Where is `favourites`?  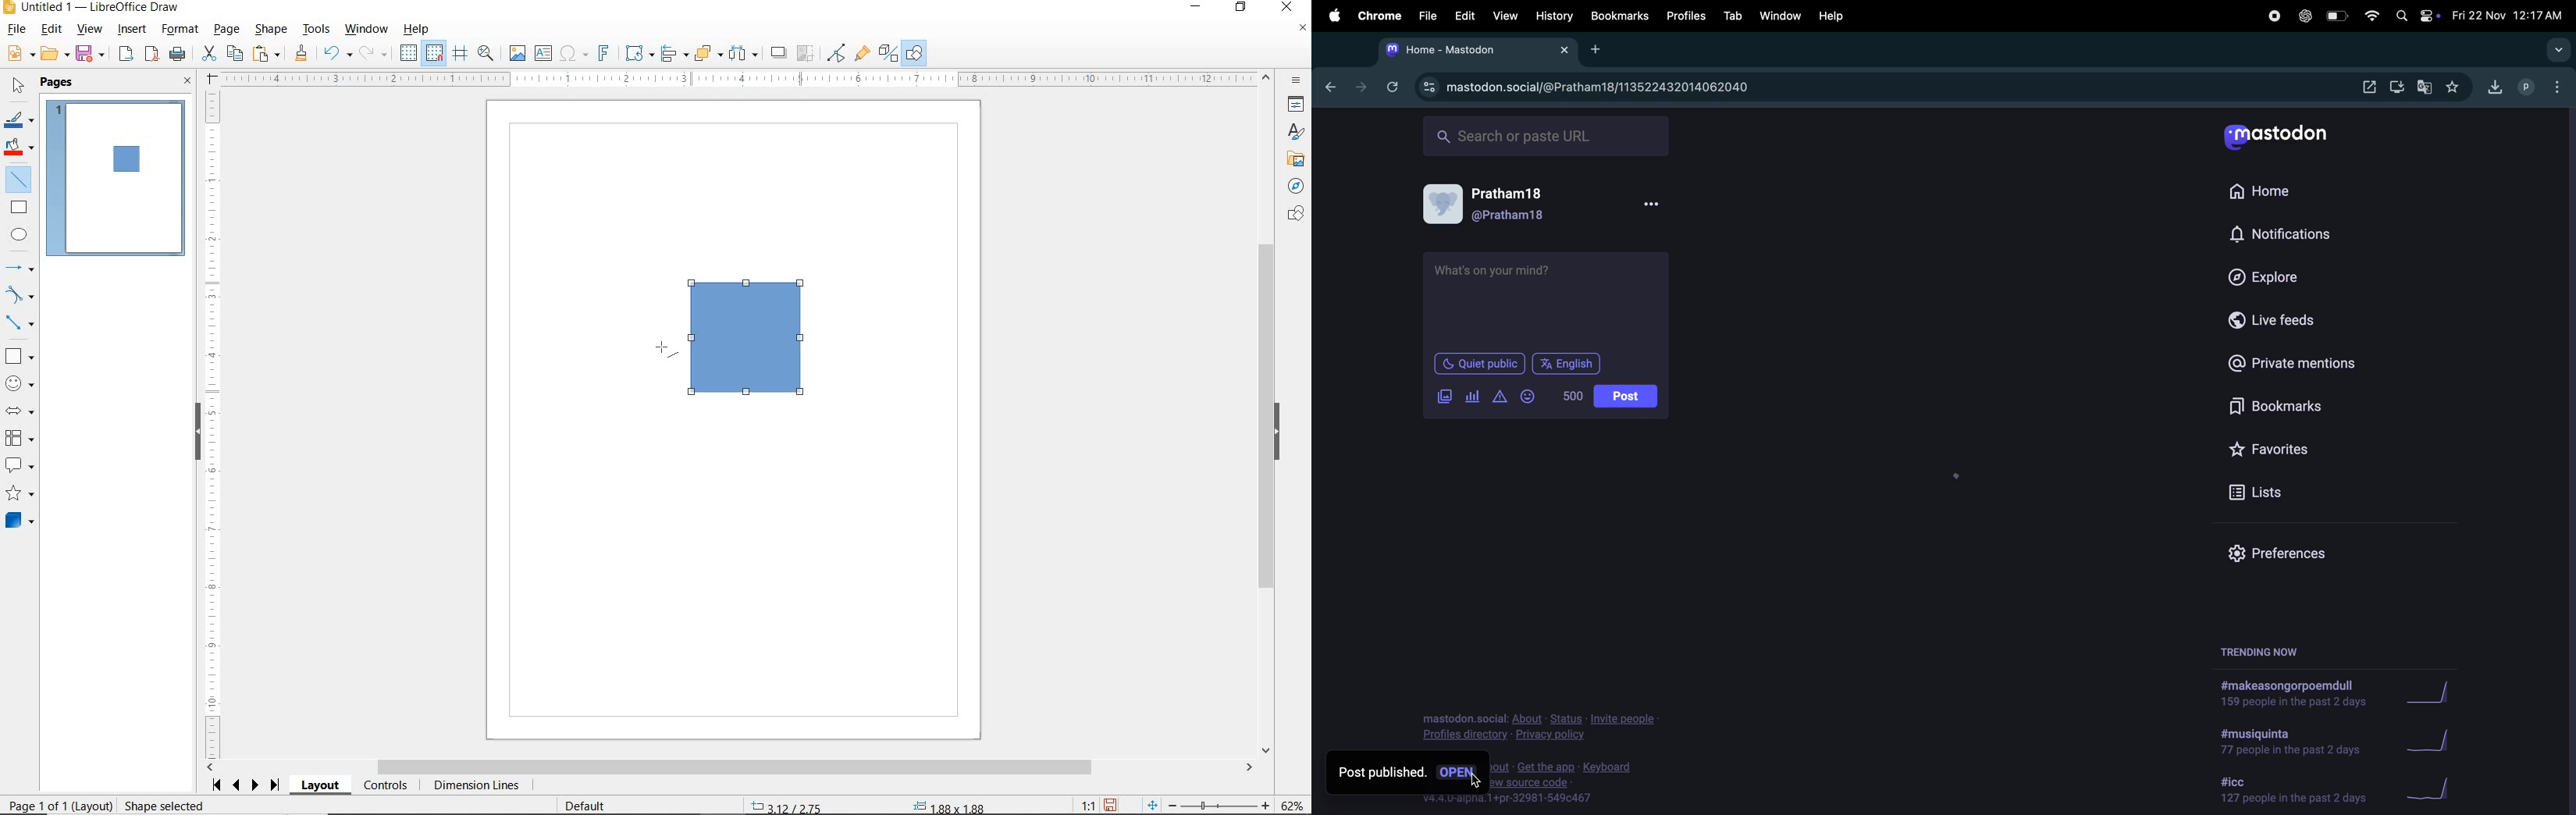 favourites is located at coordinates (2456, 87).